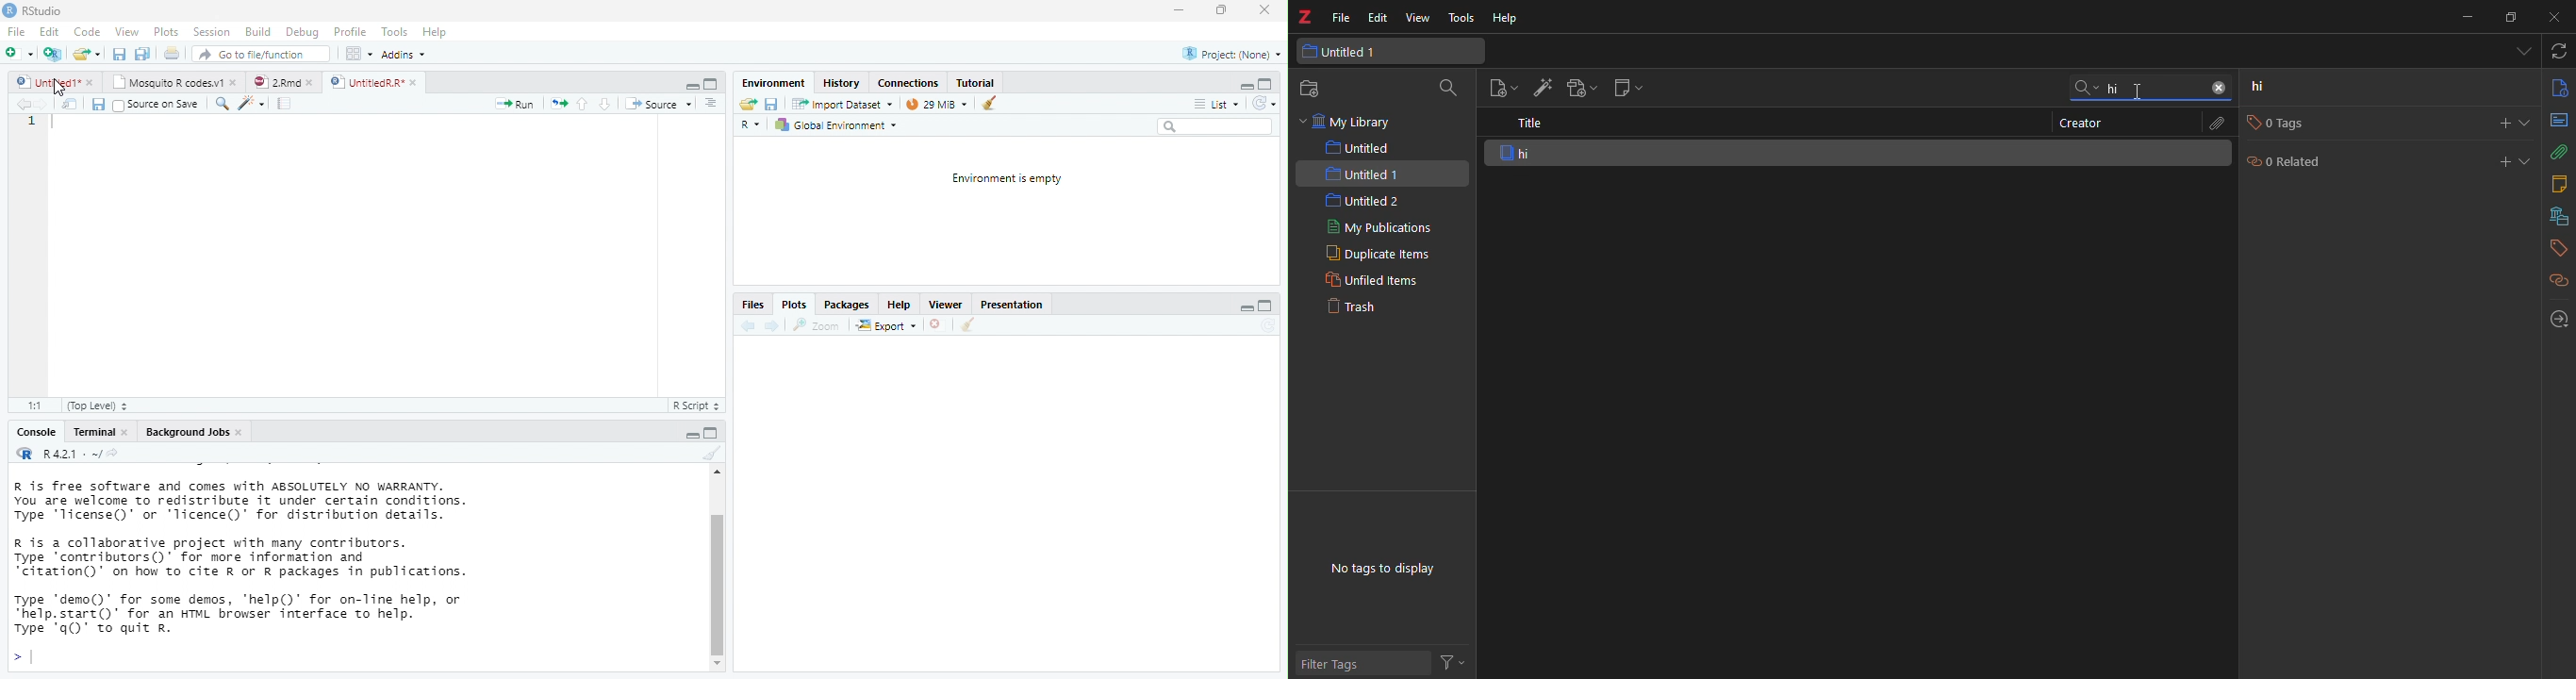 Image resolution: width=2576 pixels, height=700 pixels. Describe the element at coordinates (241, 433) in the screenshot. I see `close` at that location.